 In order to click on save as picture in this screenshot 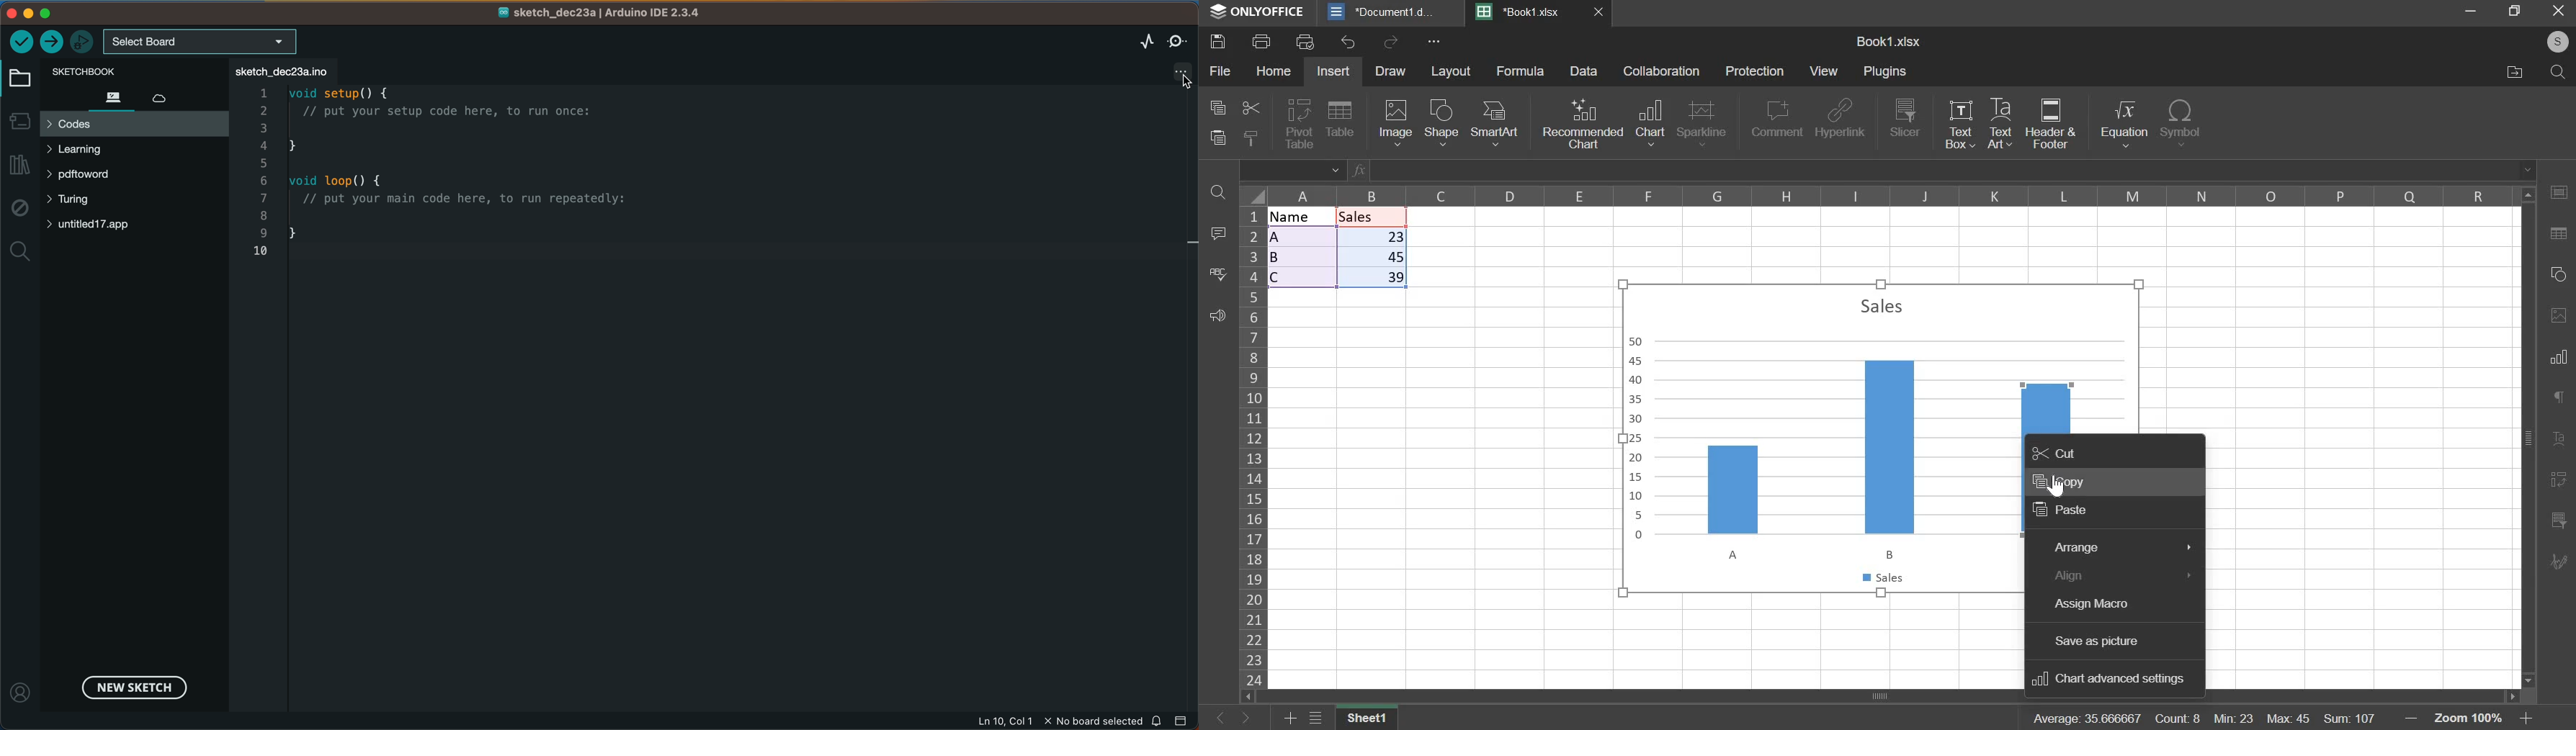, I will do `click(2094, 639)`.